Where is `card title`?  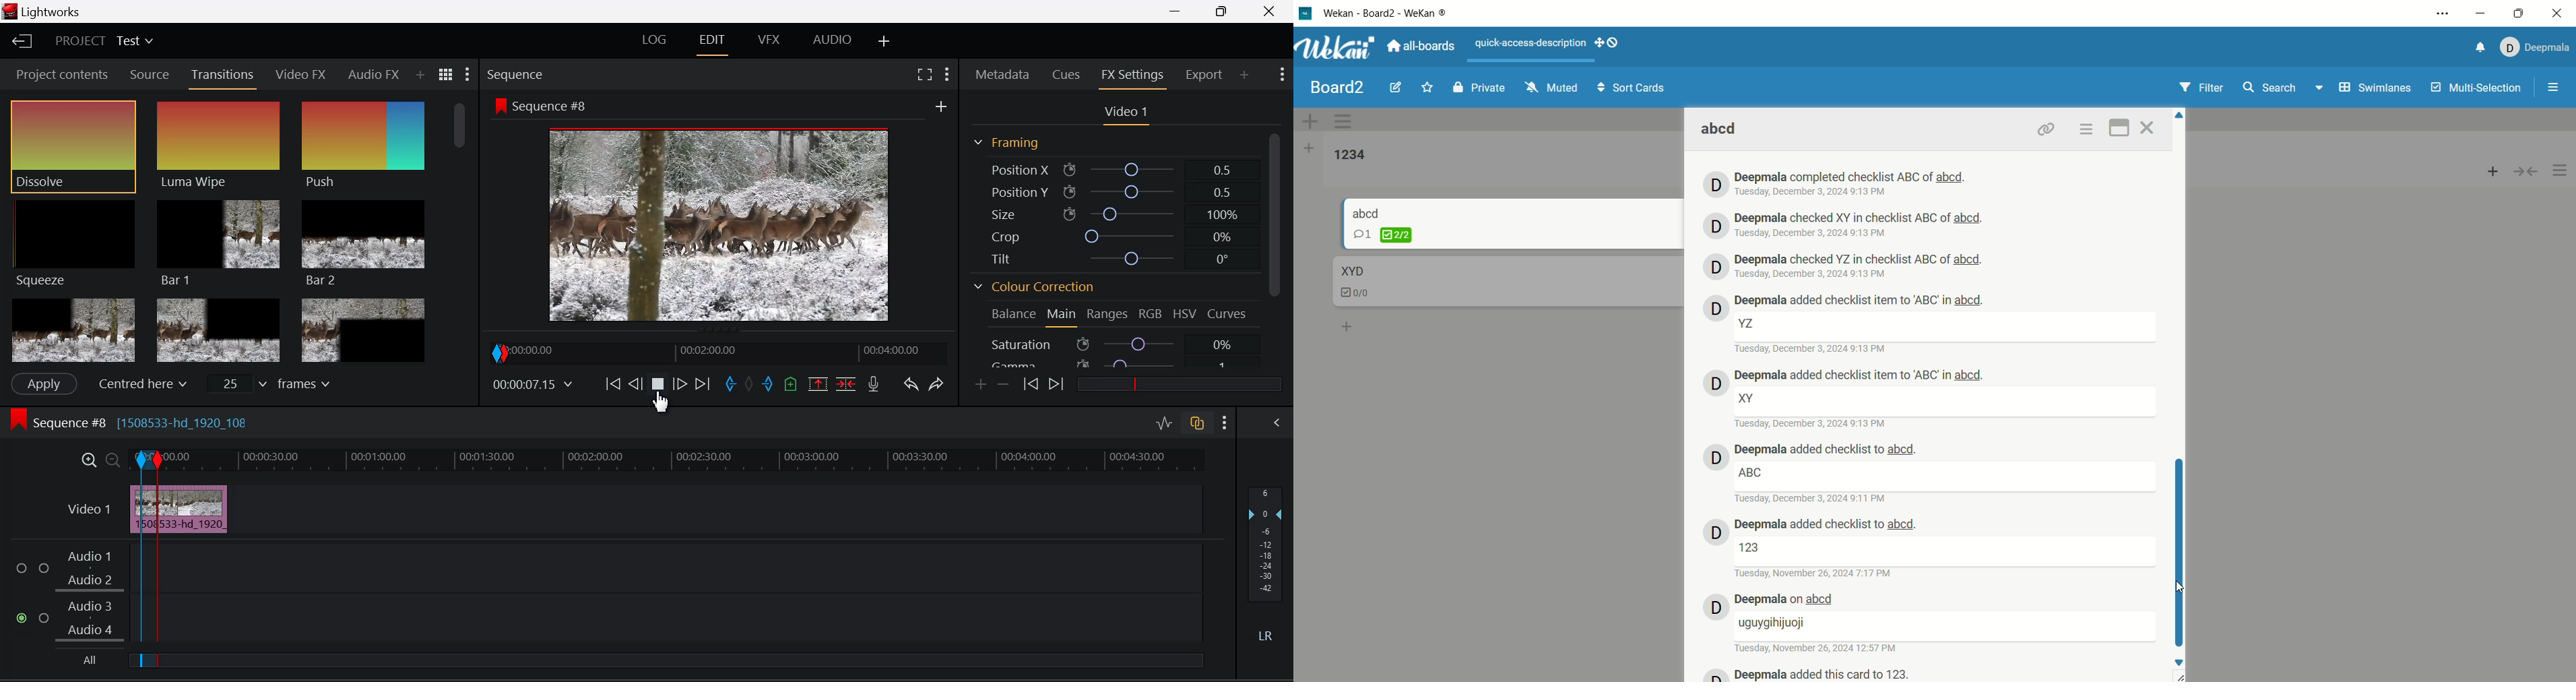
card title is located at coordinates (1351, 271).